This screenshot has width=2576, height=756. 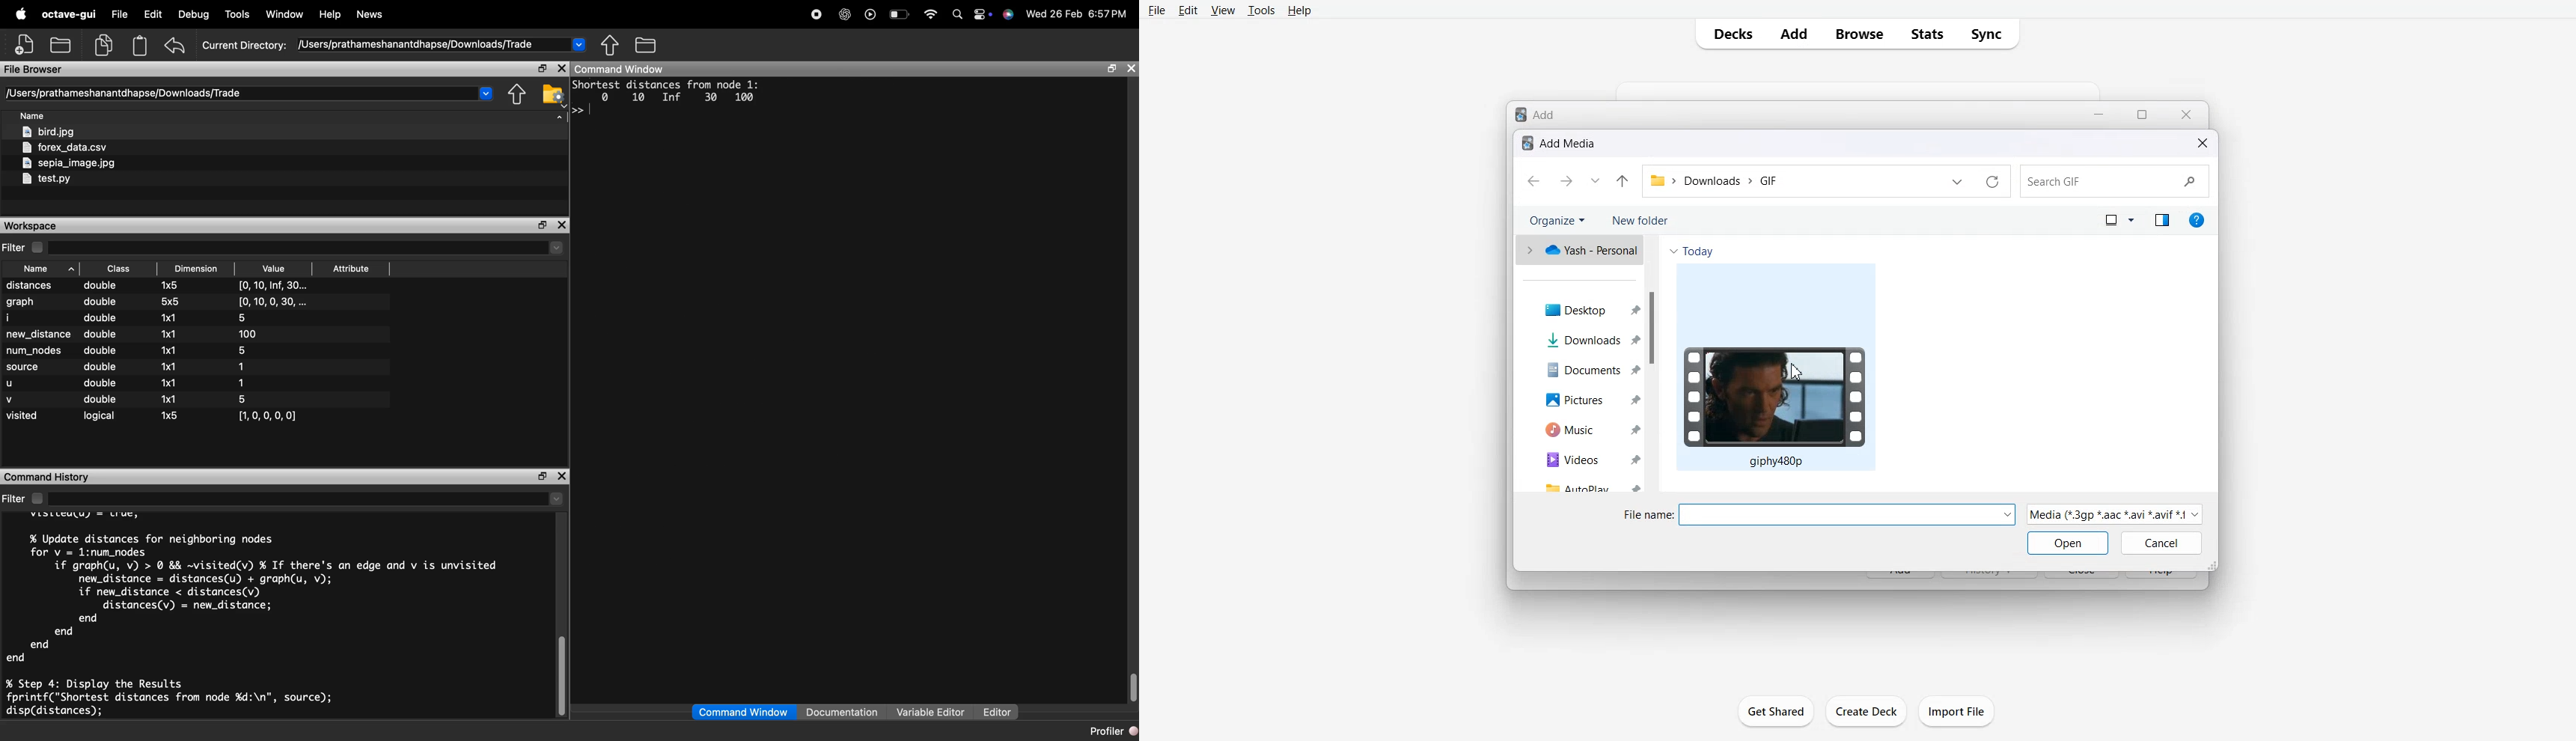 I want to click on Import File, so click(x=1957, y=711).